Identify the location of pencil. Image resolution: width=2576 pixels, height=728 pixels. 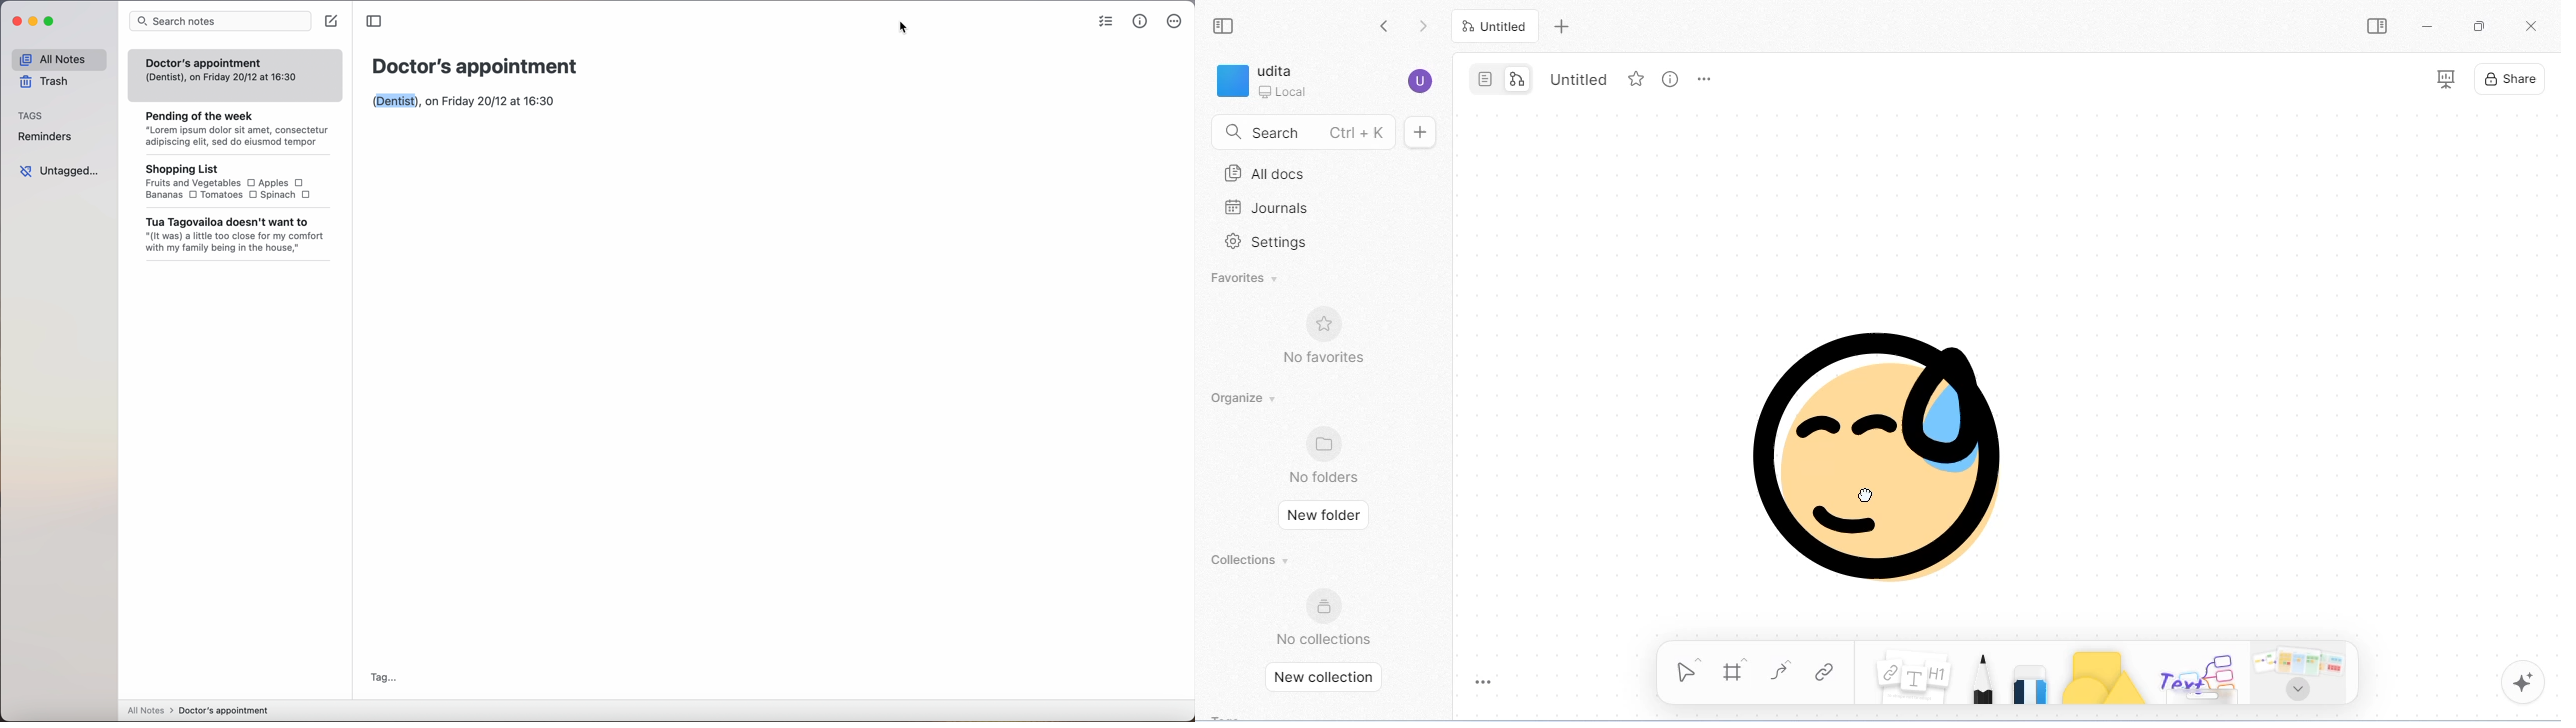
(1983, 678).